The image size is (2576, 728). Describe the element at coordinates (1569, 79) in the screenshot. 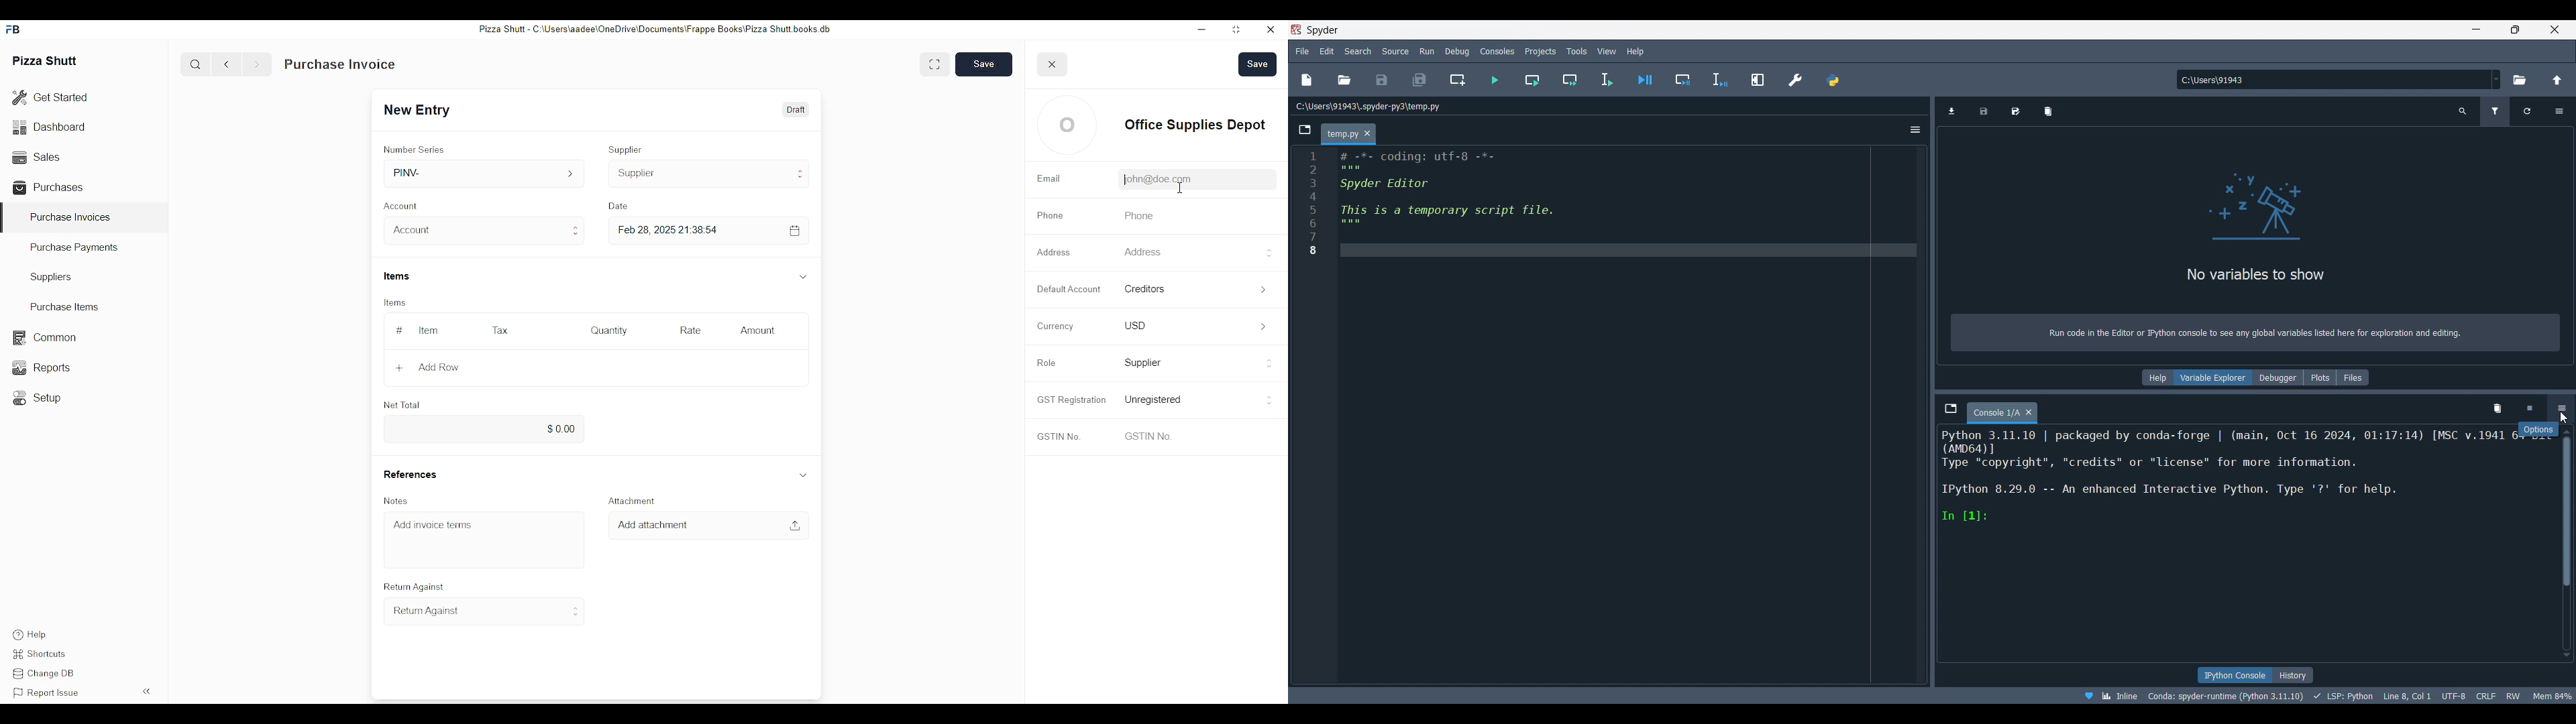

I see `Run current cell and go to next one` at that location.